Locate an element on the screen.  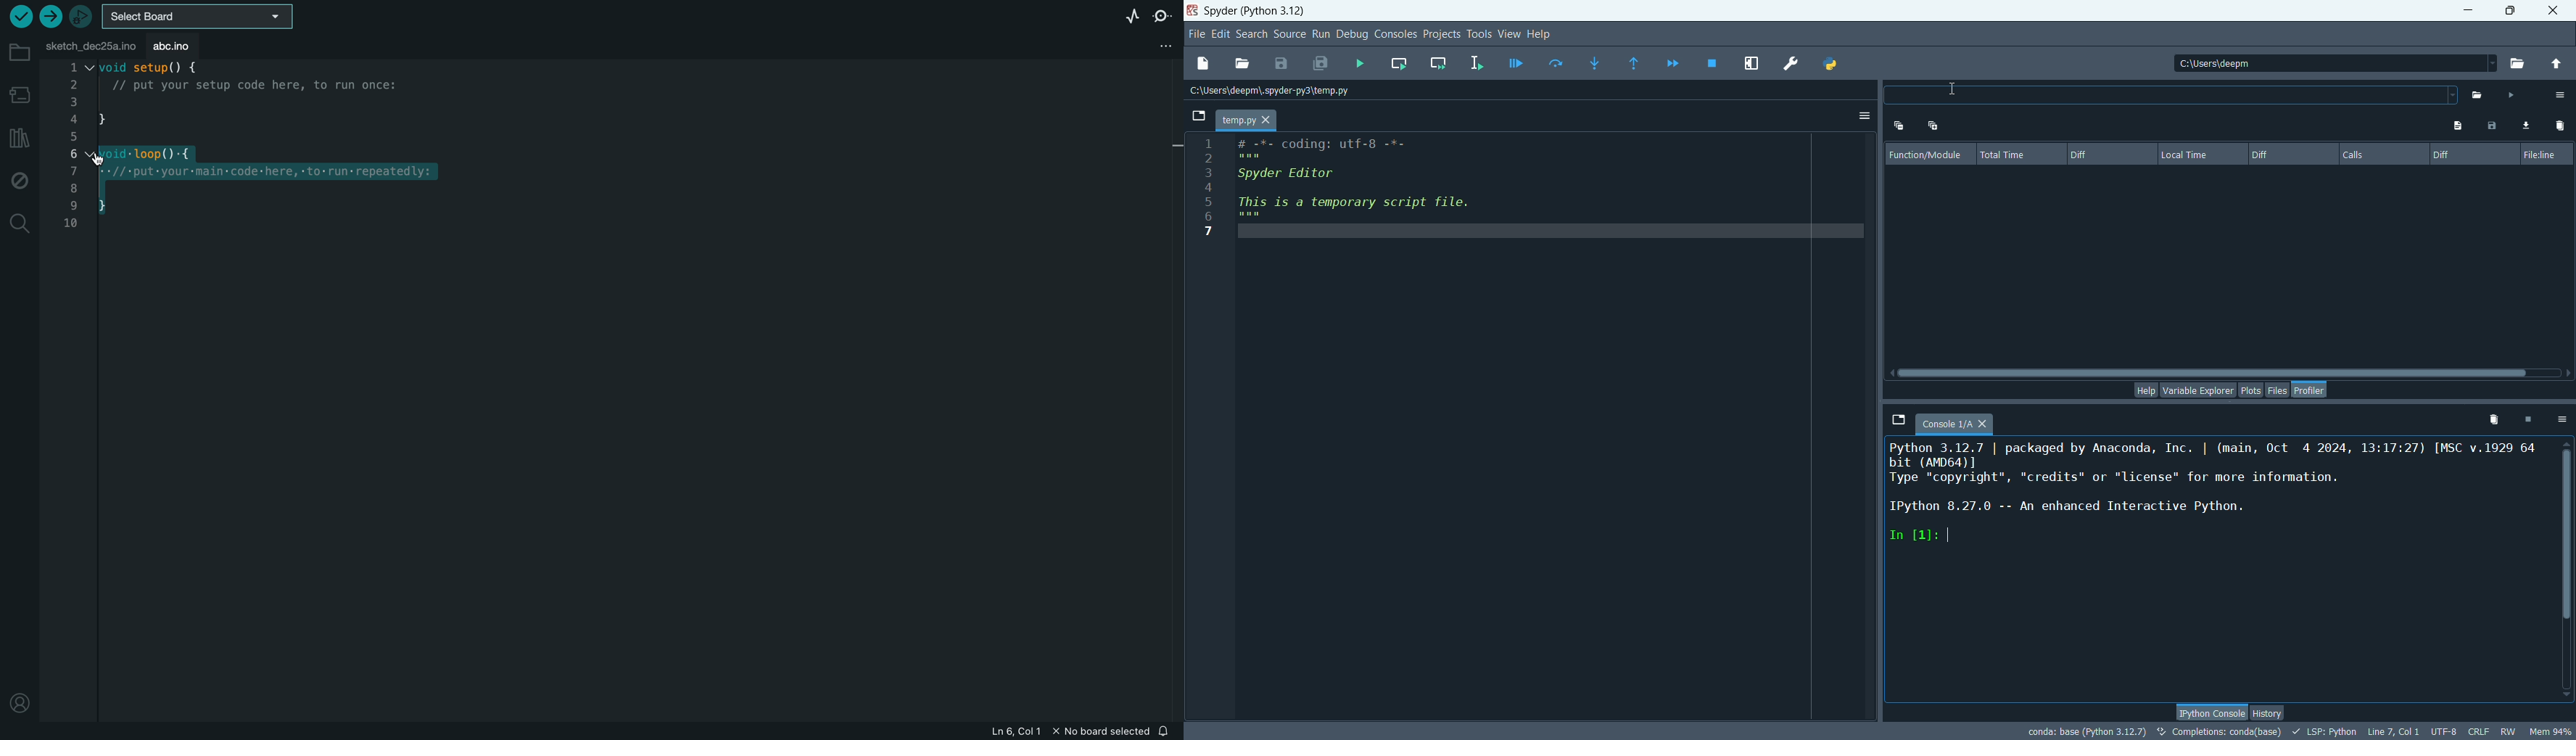
Spyder is located at coordinates (1258, 12).